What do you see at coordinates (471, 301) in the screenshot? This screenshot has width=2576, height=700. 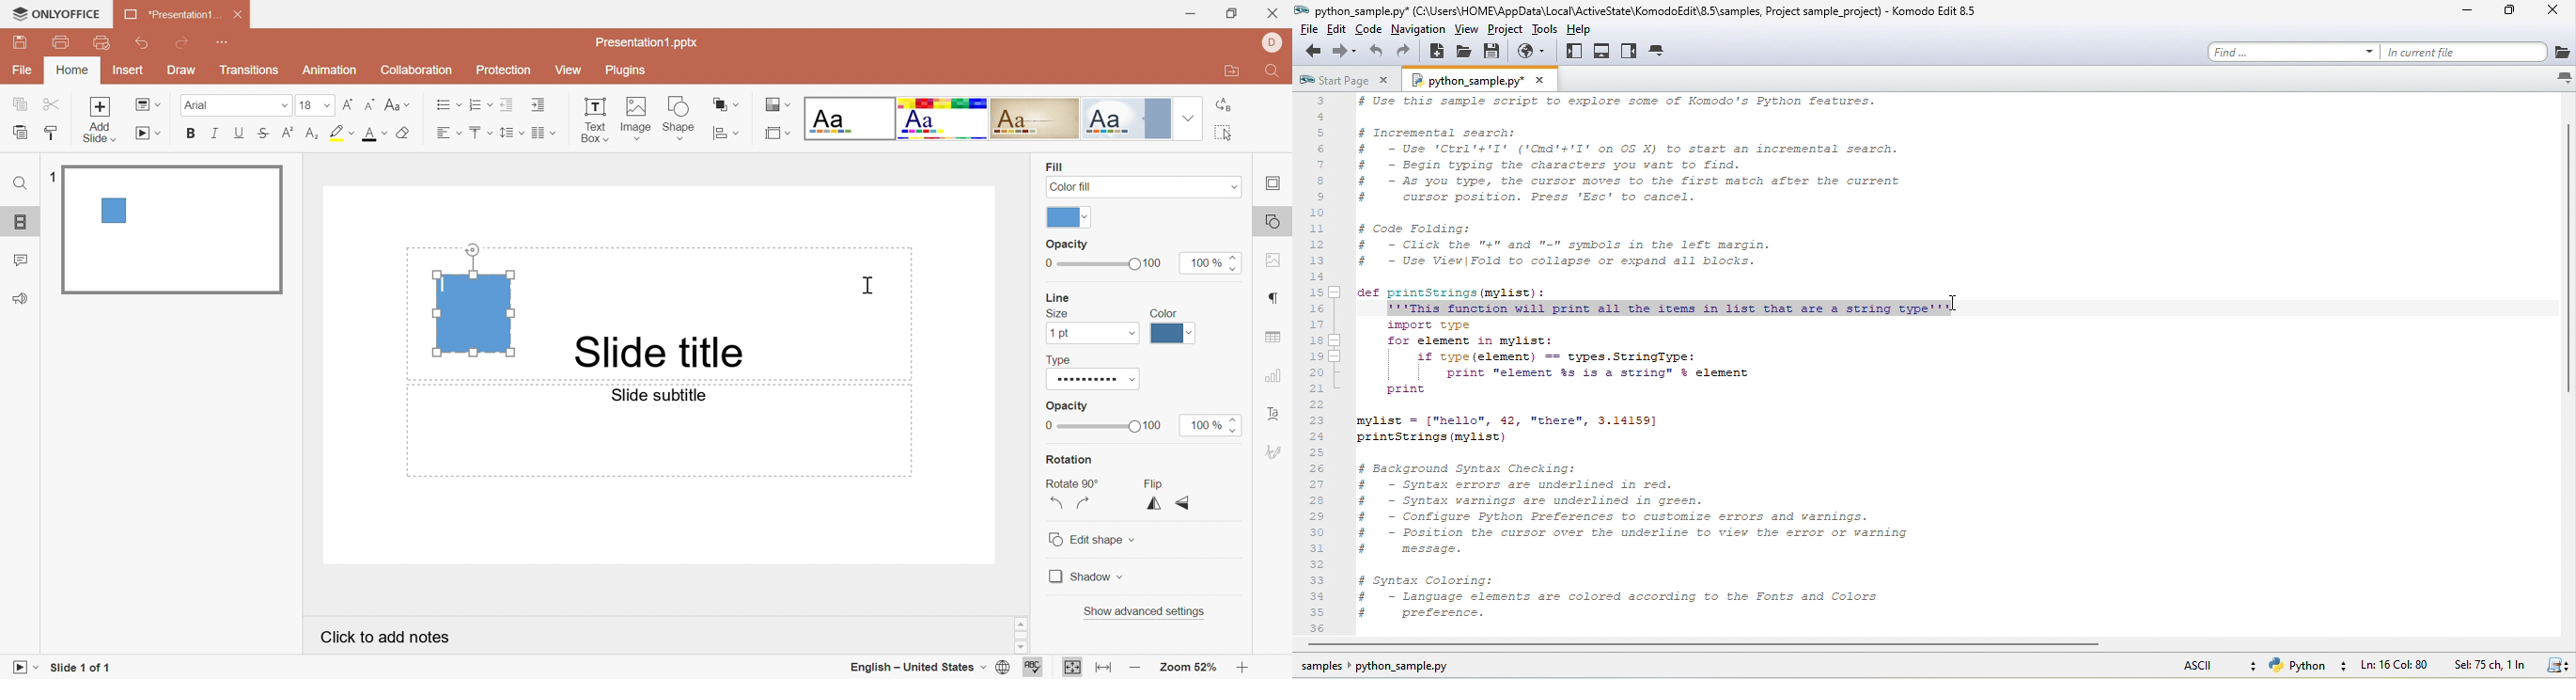 I see `Text box` at bounding box center [471, 301].